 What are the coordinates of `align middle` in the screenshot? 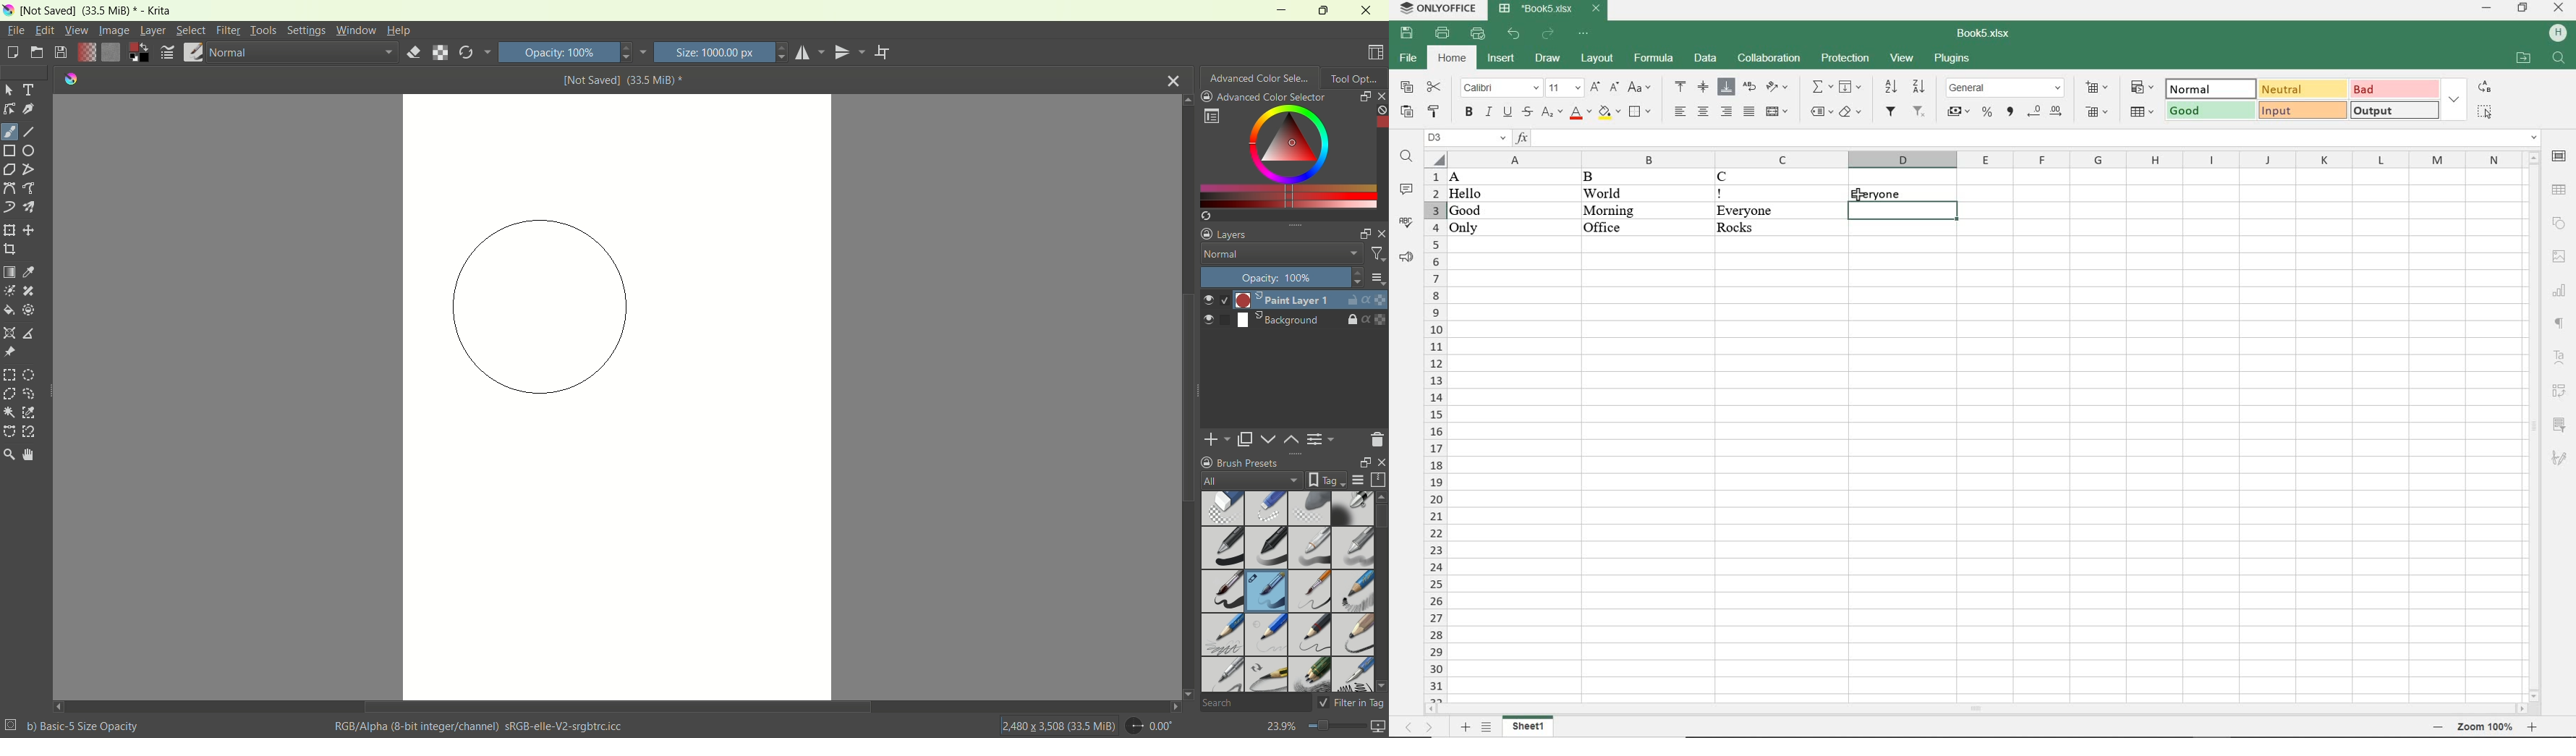 It's located at (1703, 88).